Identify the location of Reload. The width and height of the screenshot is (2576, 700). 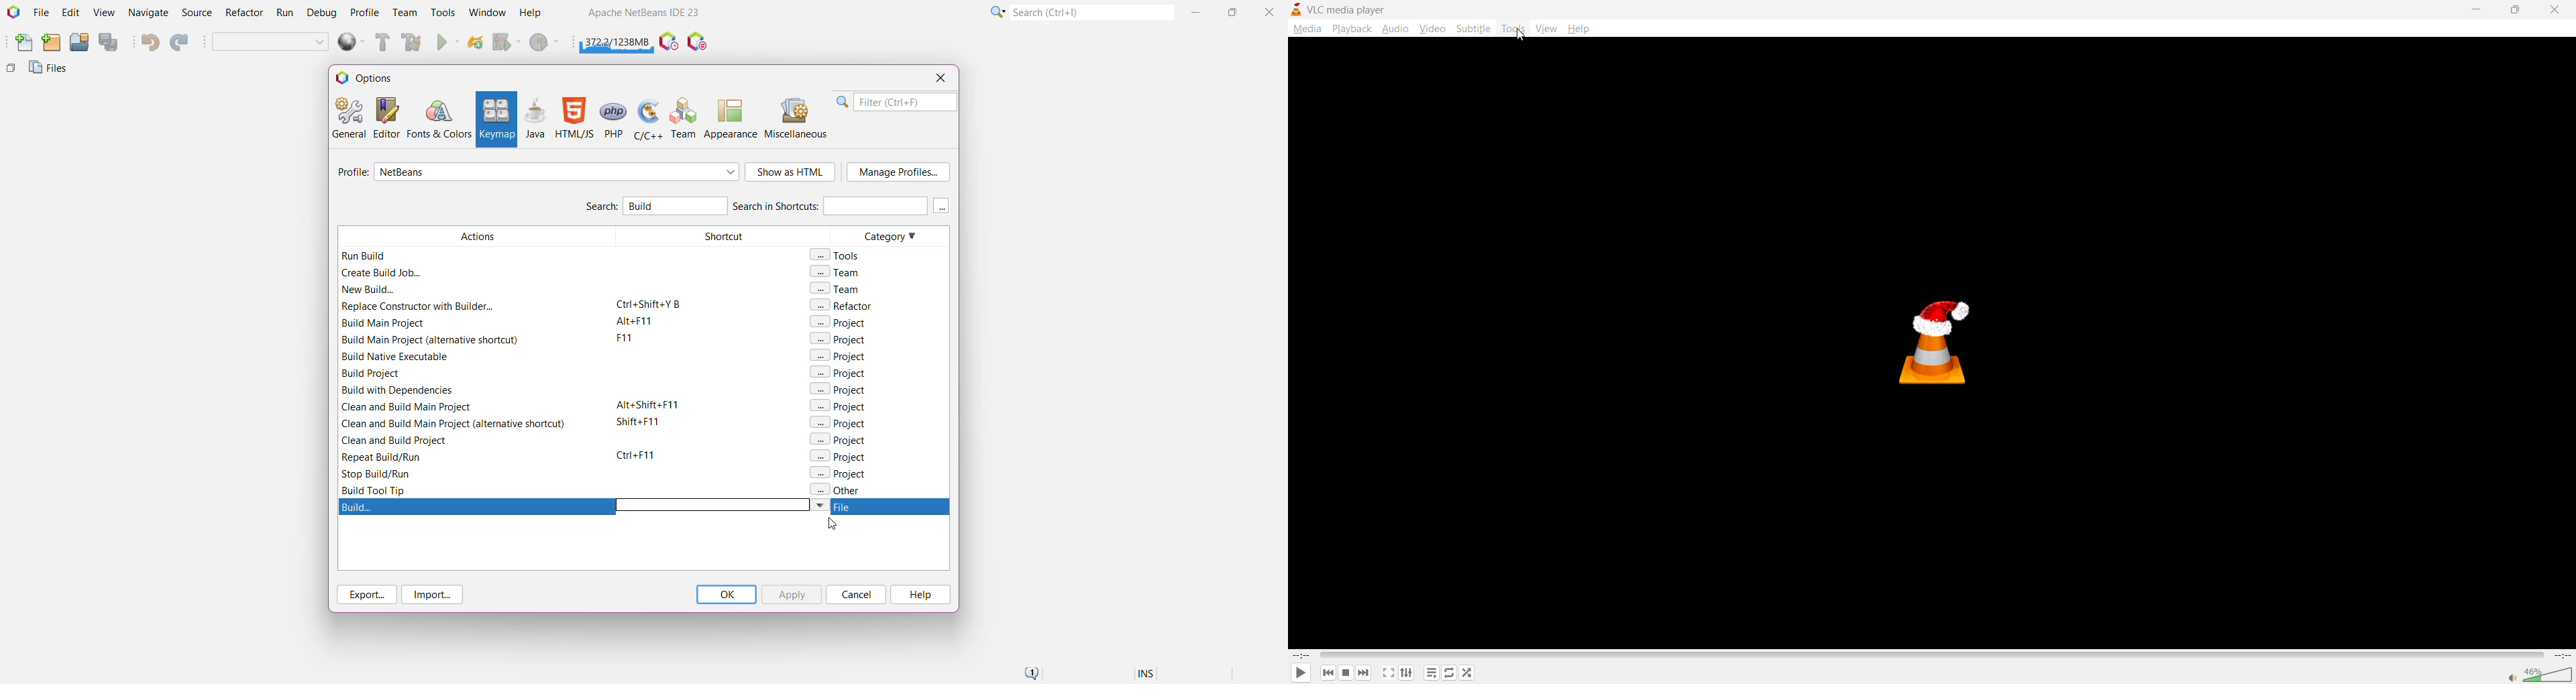
(476, 44).